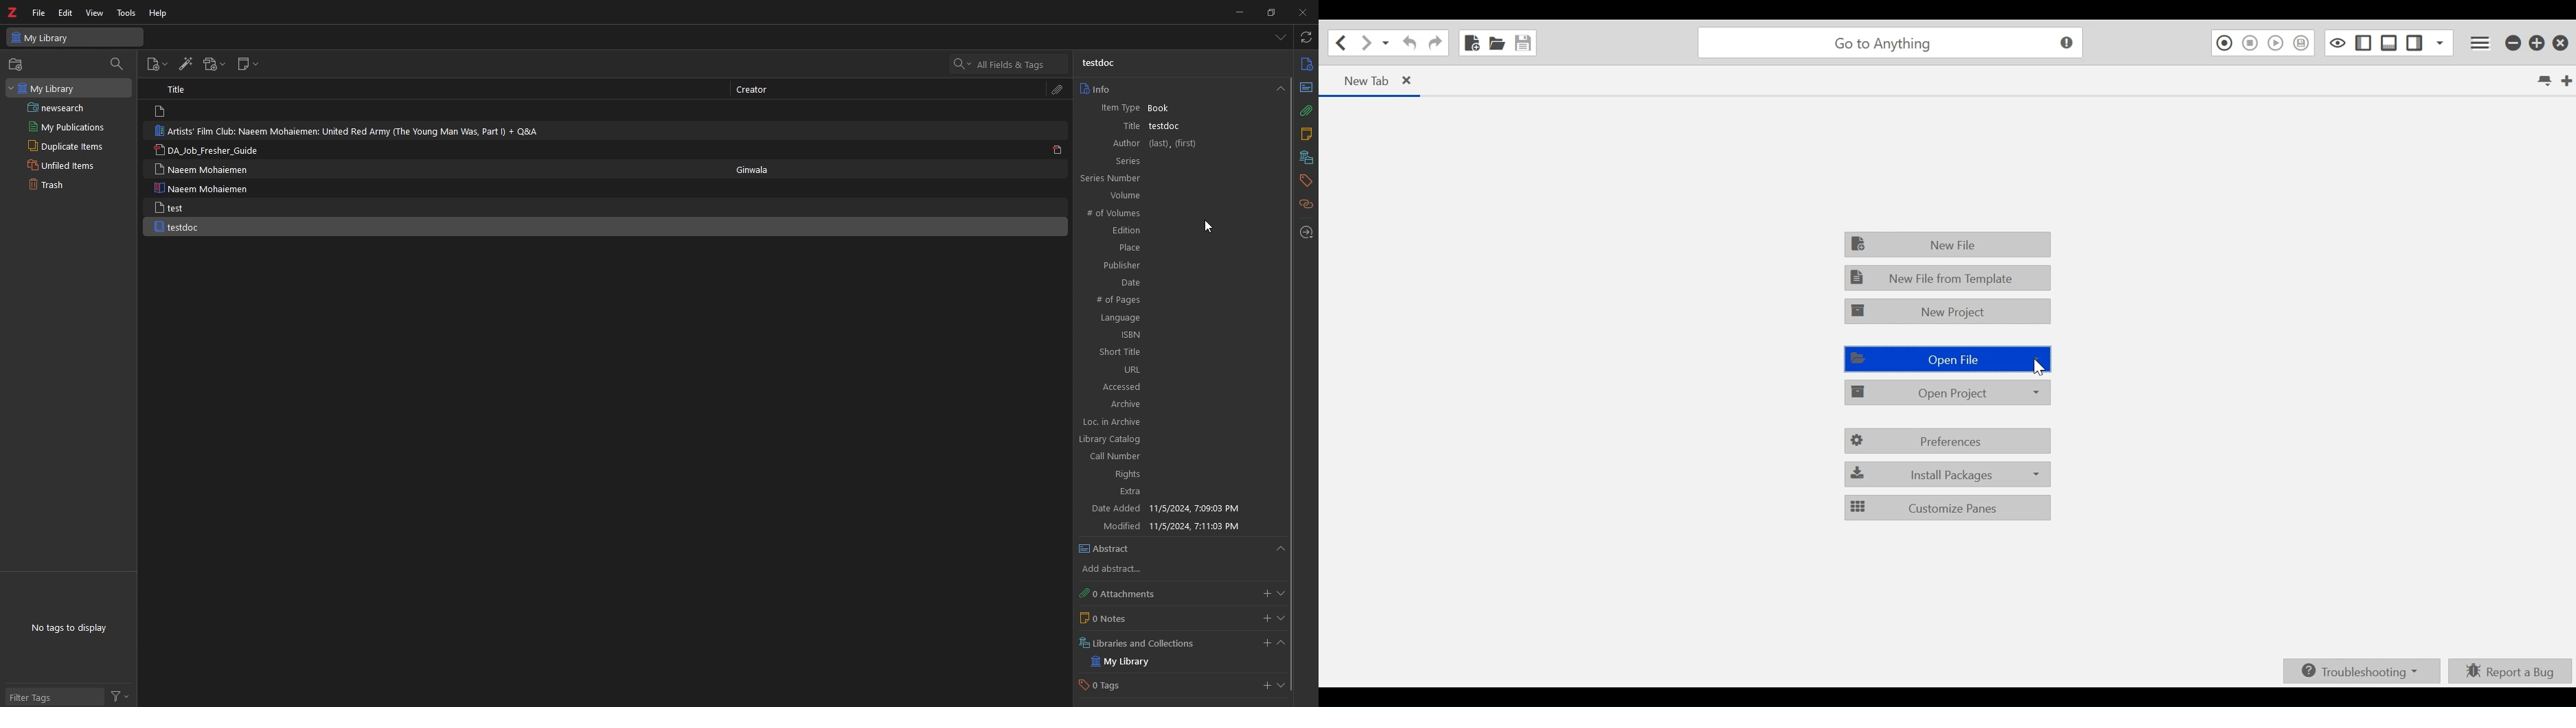 The height and width of the screenshot is (728, 2576). Describe the element at coordinates (1200, 127) in the screenshot. I see `testdoc` at that location.